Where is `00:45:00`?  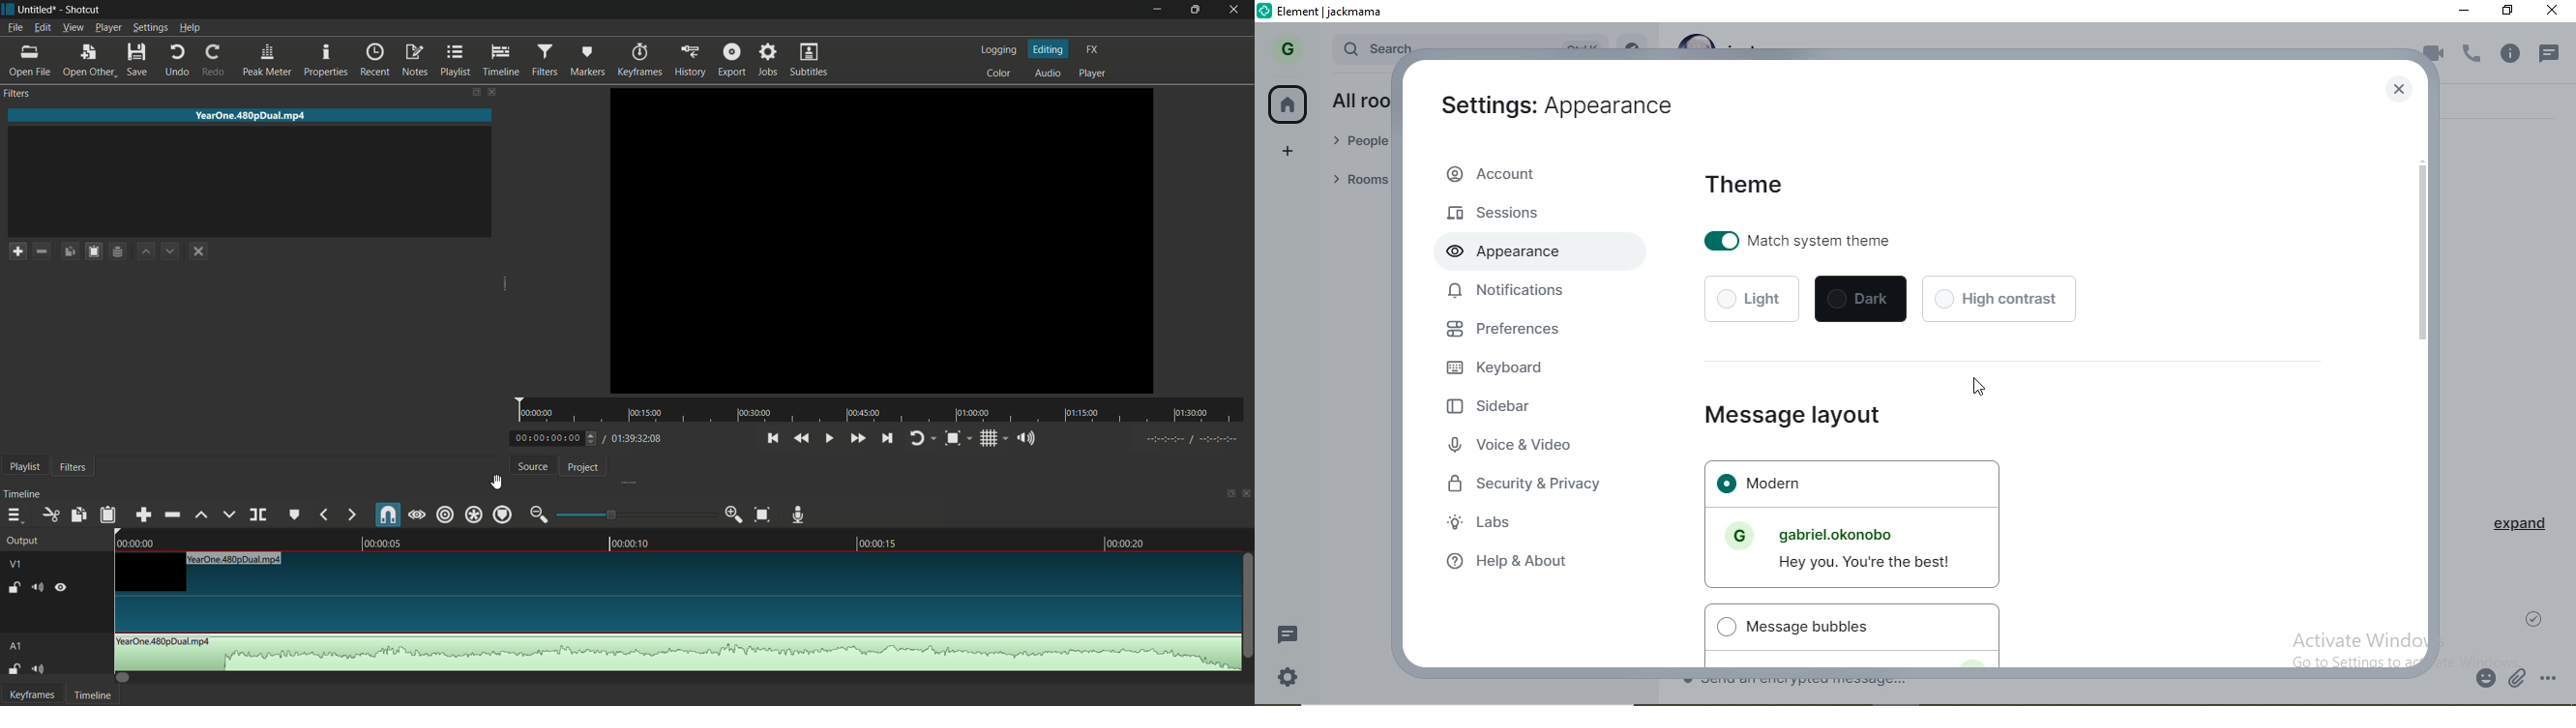
00:45:00 is located at coordinates (862, 413).